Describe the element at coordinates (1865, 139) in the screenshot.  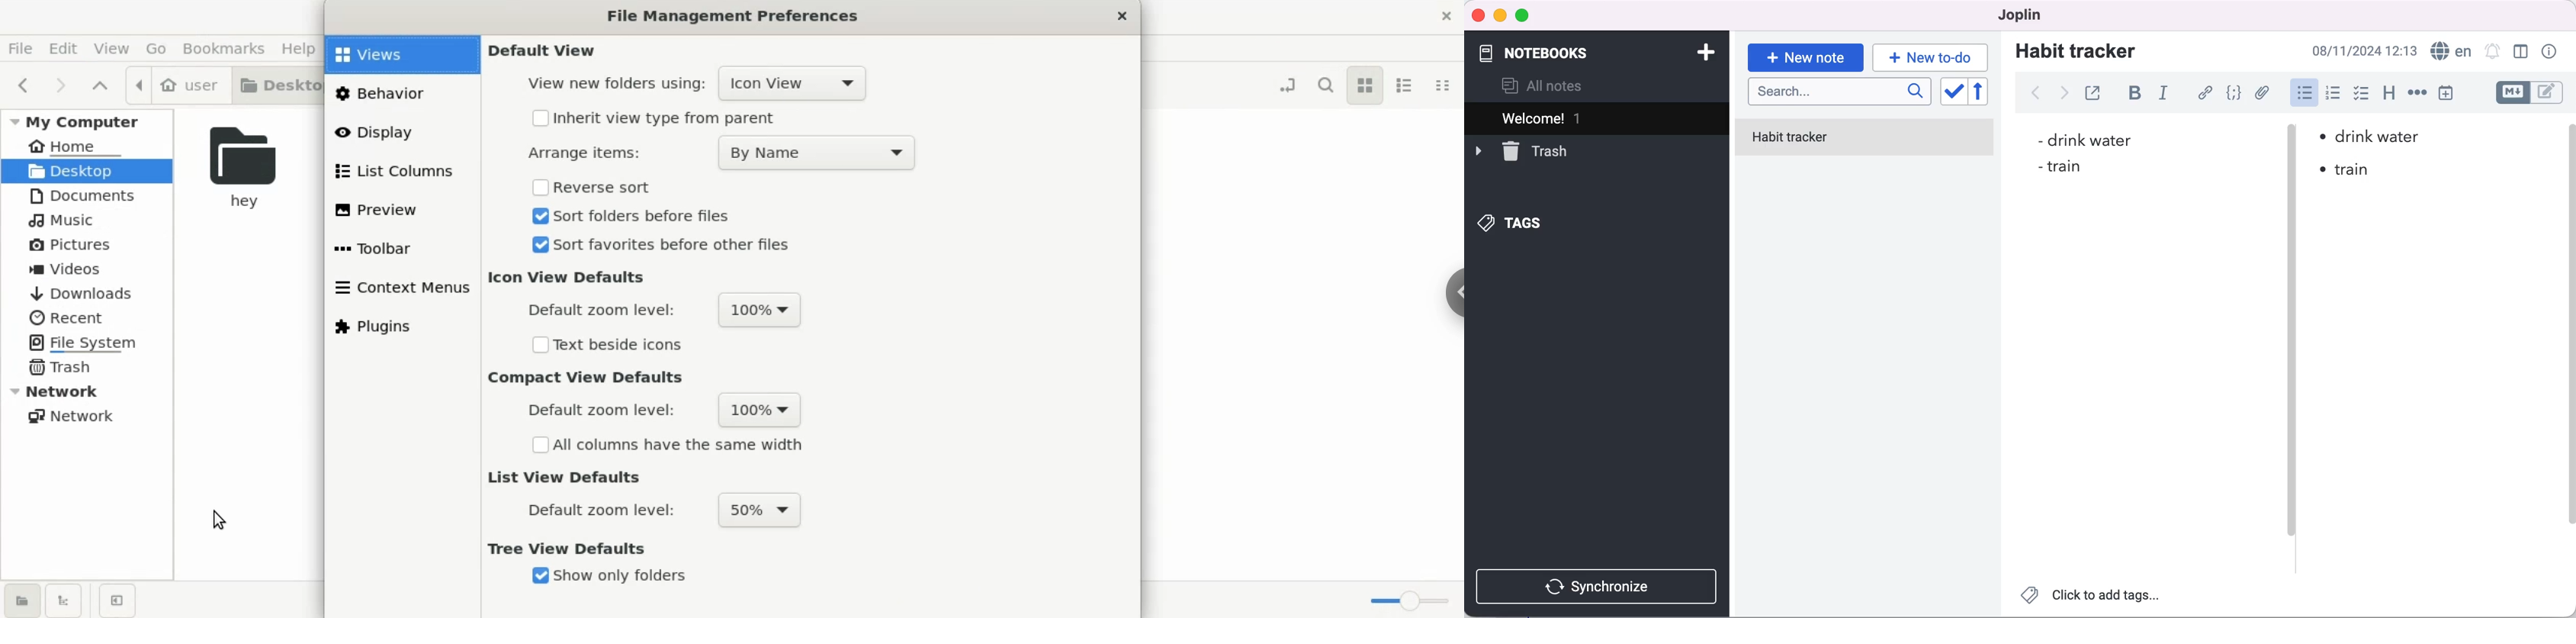
I see `habit tracker` at that location.